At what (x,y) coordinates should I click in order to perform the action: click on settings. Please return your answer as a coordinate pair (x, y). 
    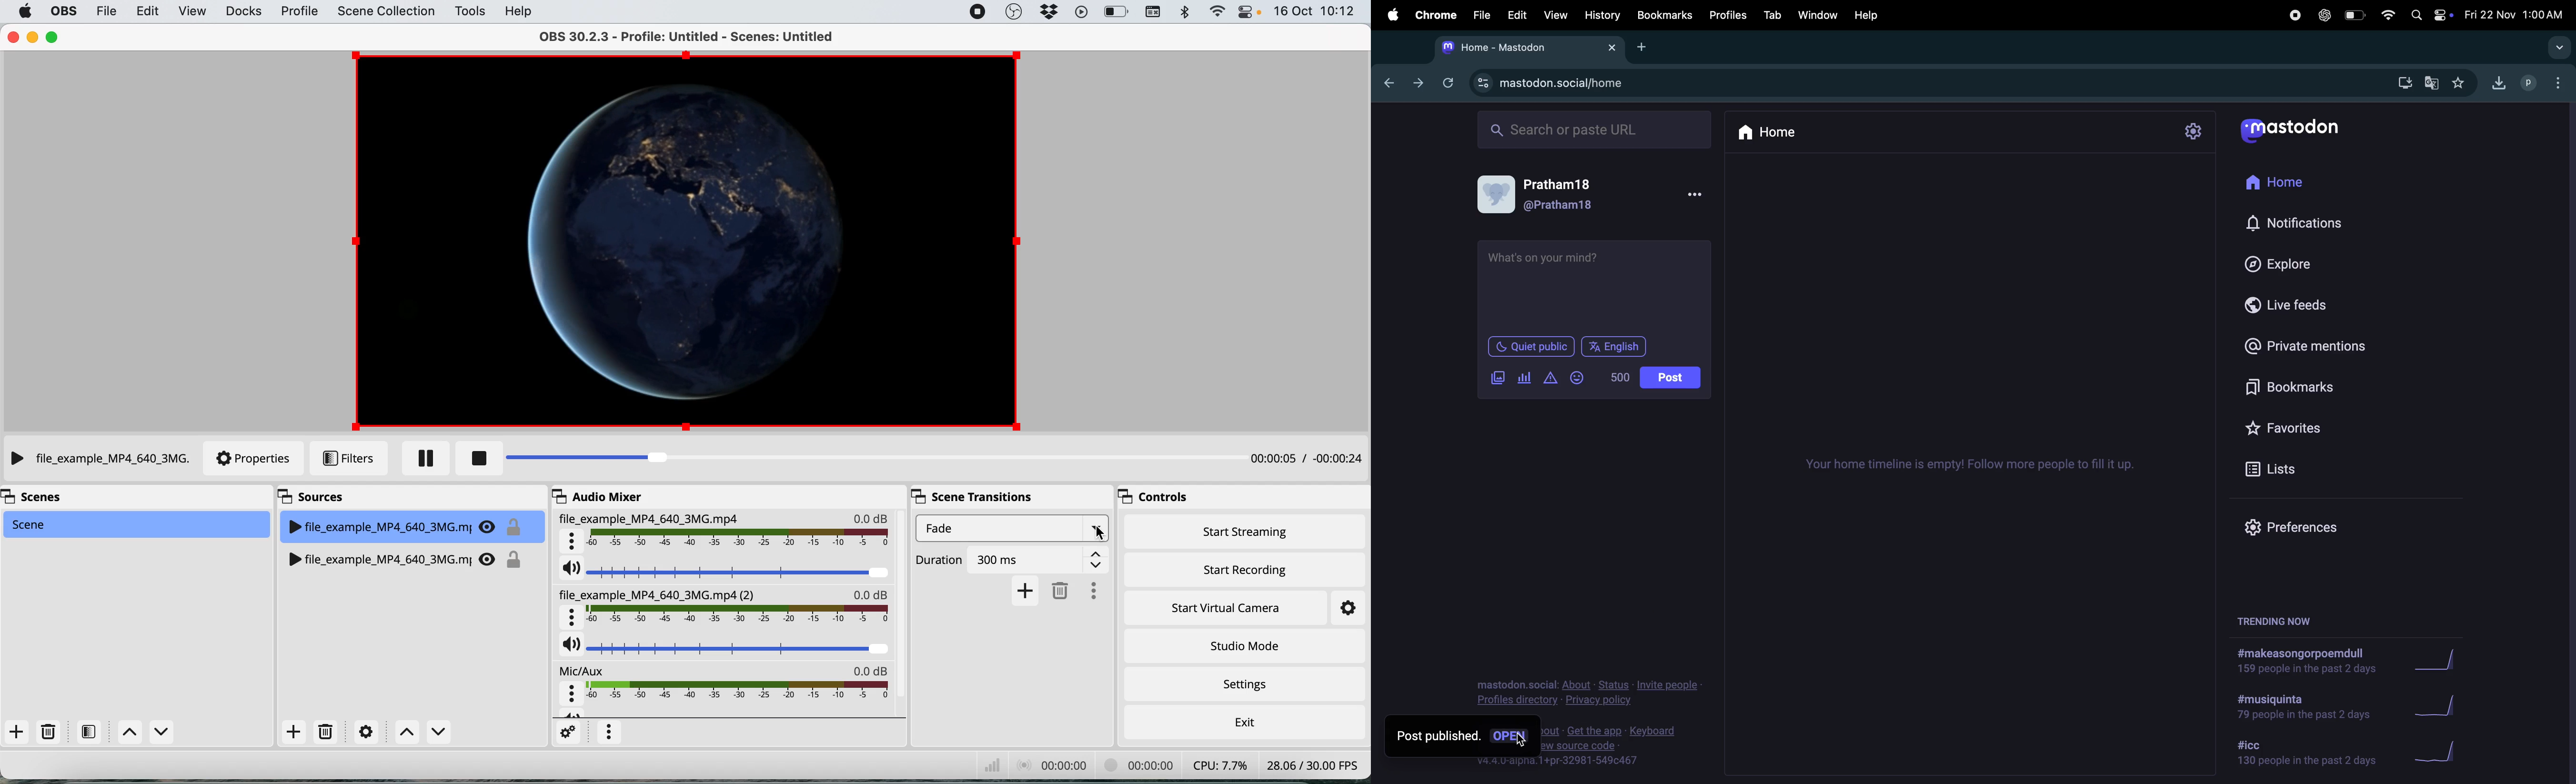
    Looking at the image, I should click on (362, 732).